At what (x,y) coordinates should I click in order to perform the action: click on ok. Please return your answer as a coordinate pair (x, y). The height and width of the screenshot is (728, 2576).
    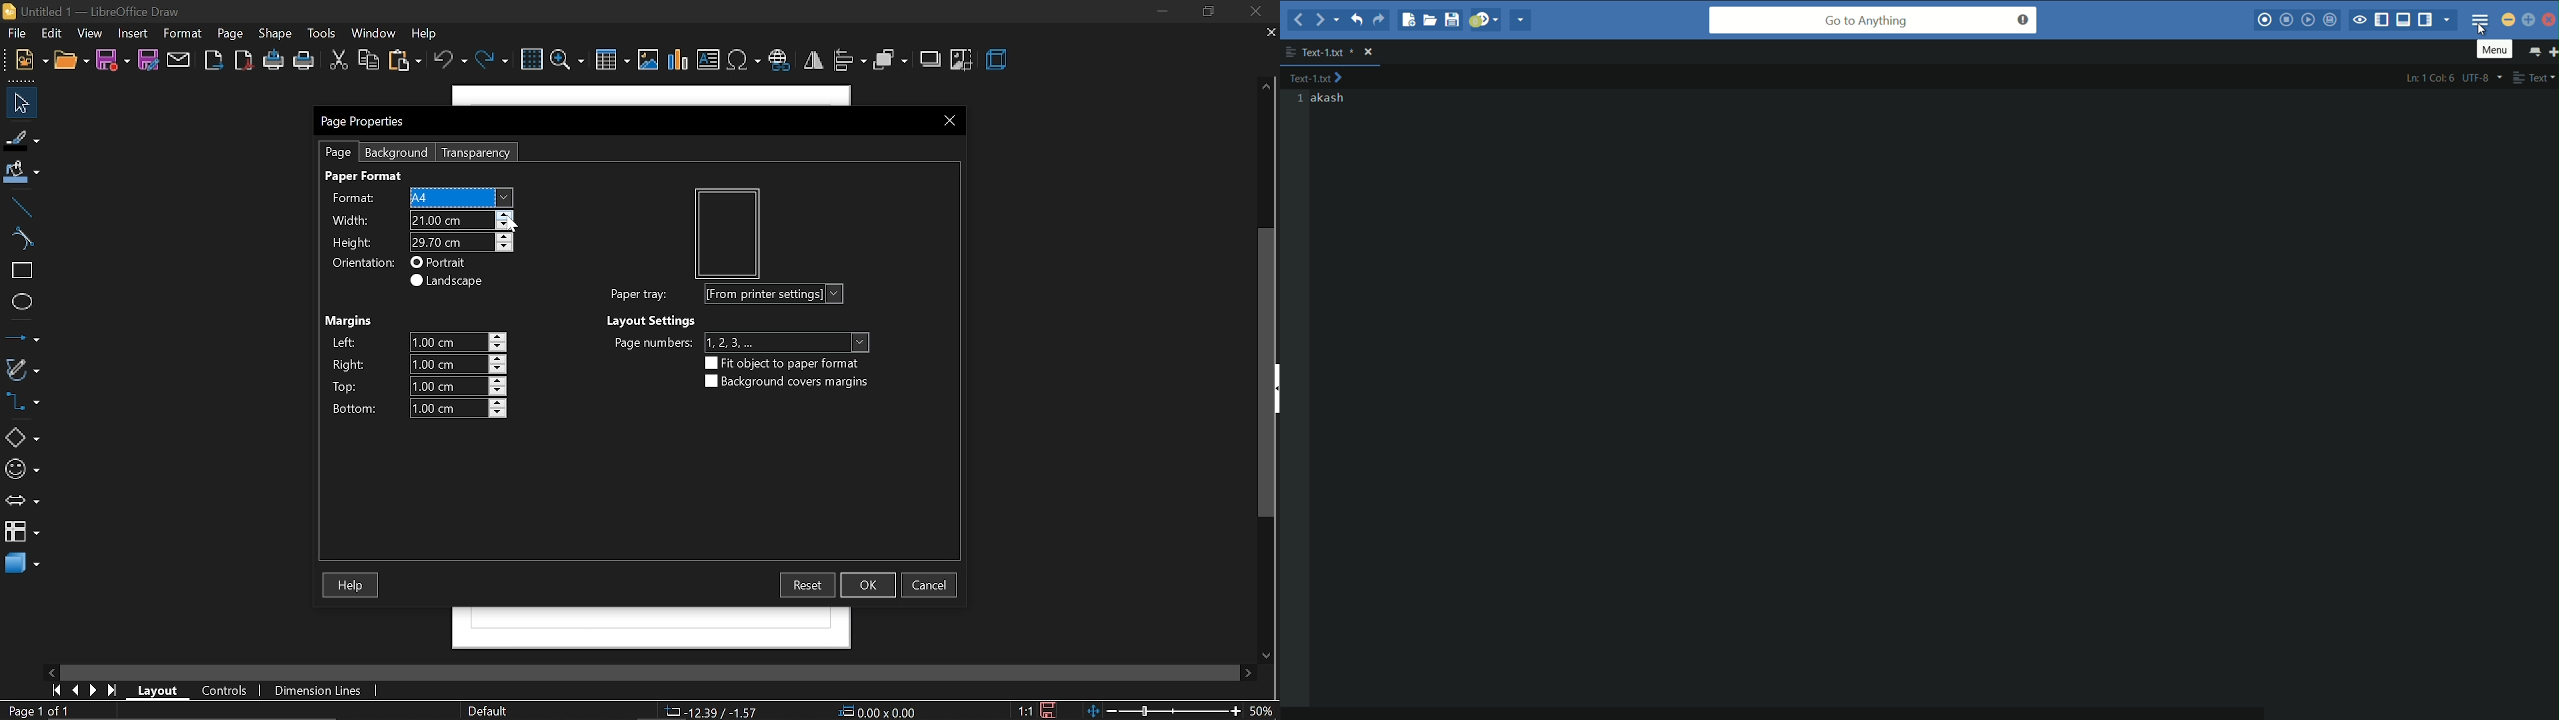
    Looking at the image, I should click on (867, 583).